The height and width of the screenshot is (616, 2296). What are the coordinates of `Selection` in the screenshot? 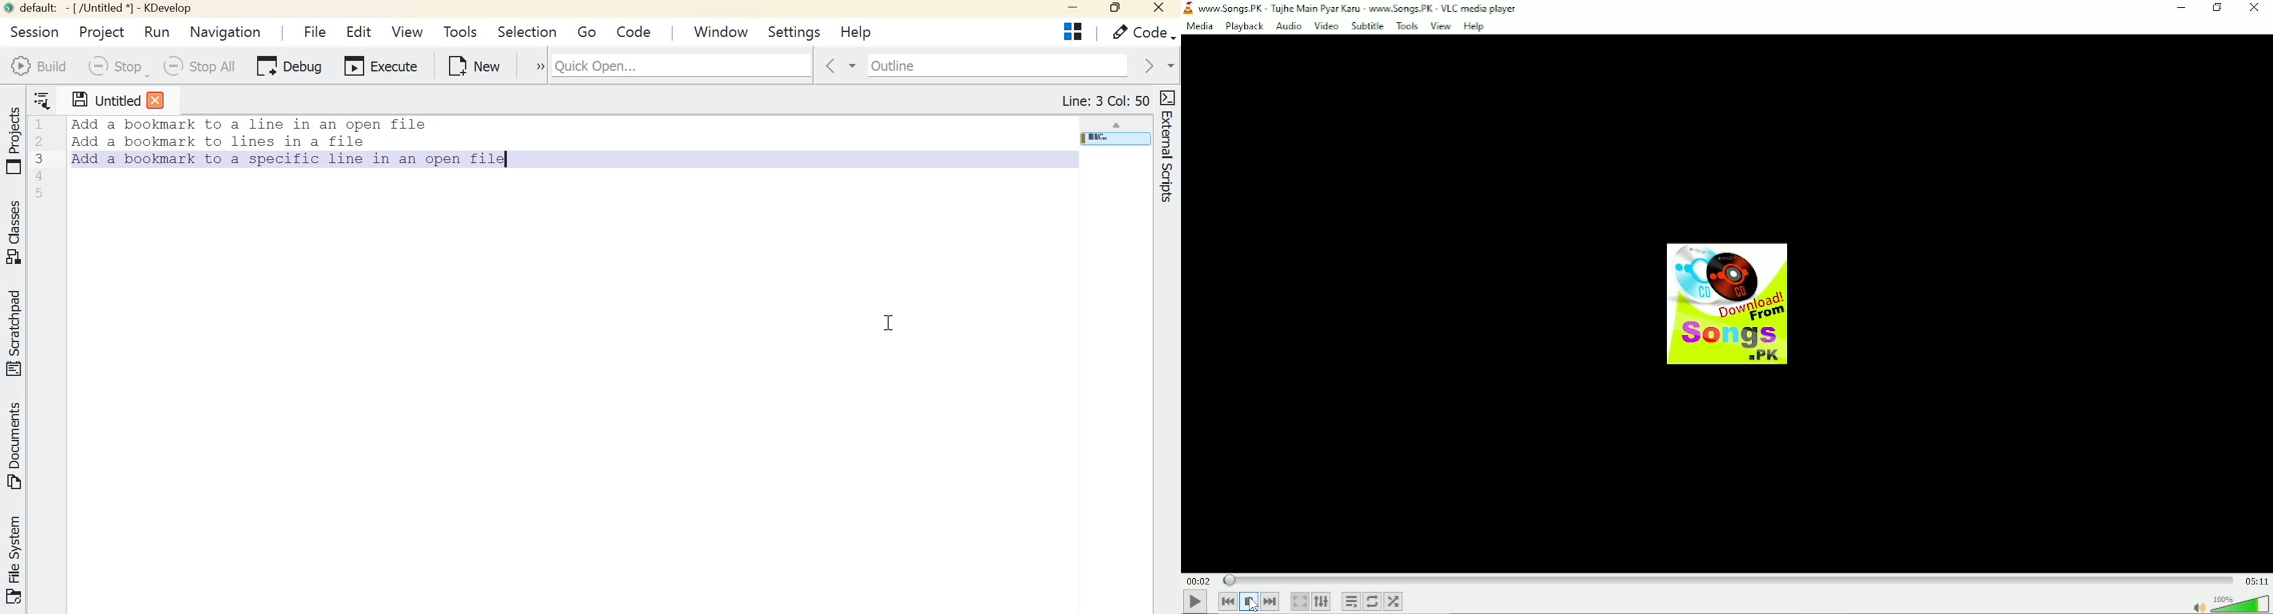 It's located at (527, 31).